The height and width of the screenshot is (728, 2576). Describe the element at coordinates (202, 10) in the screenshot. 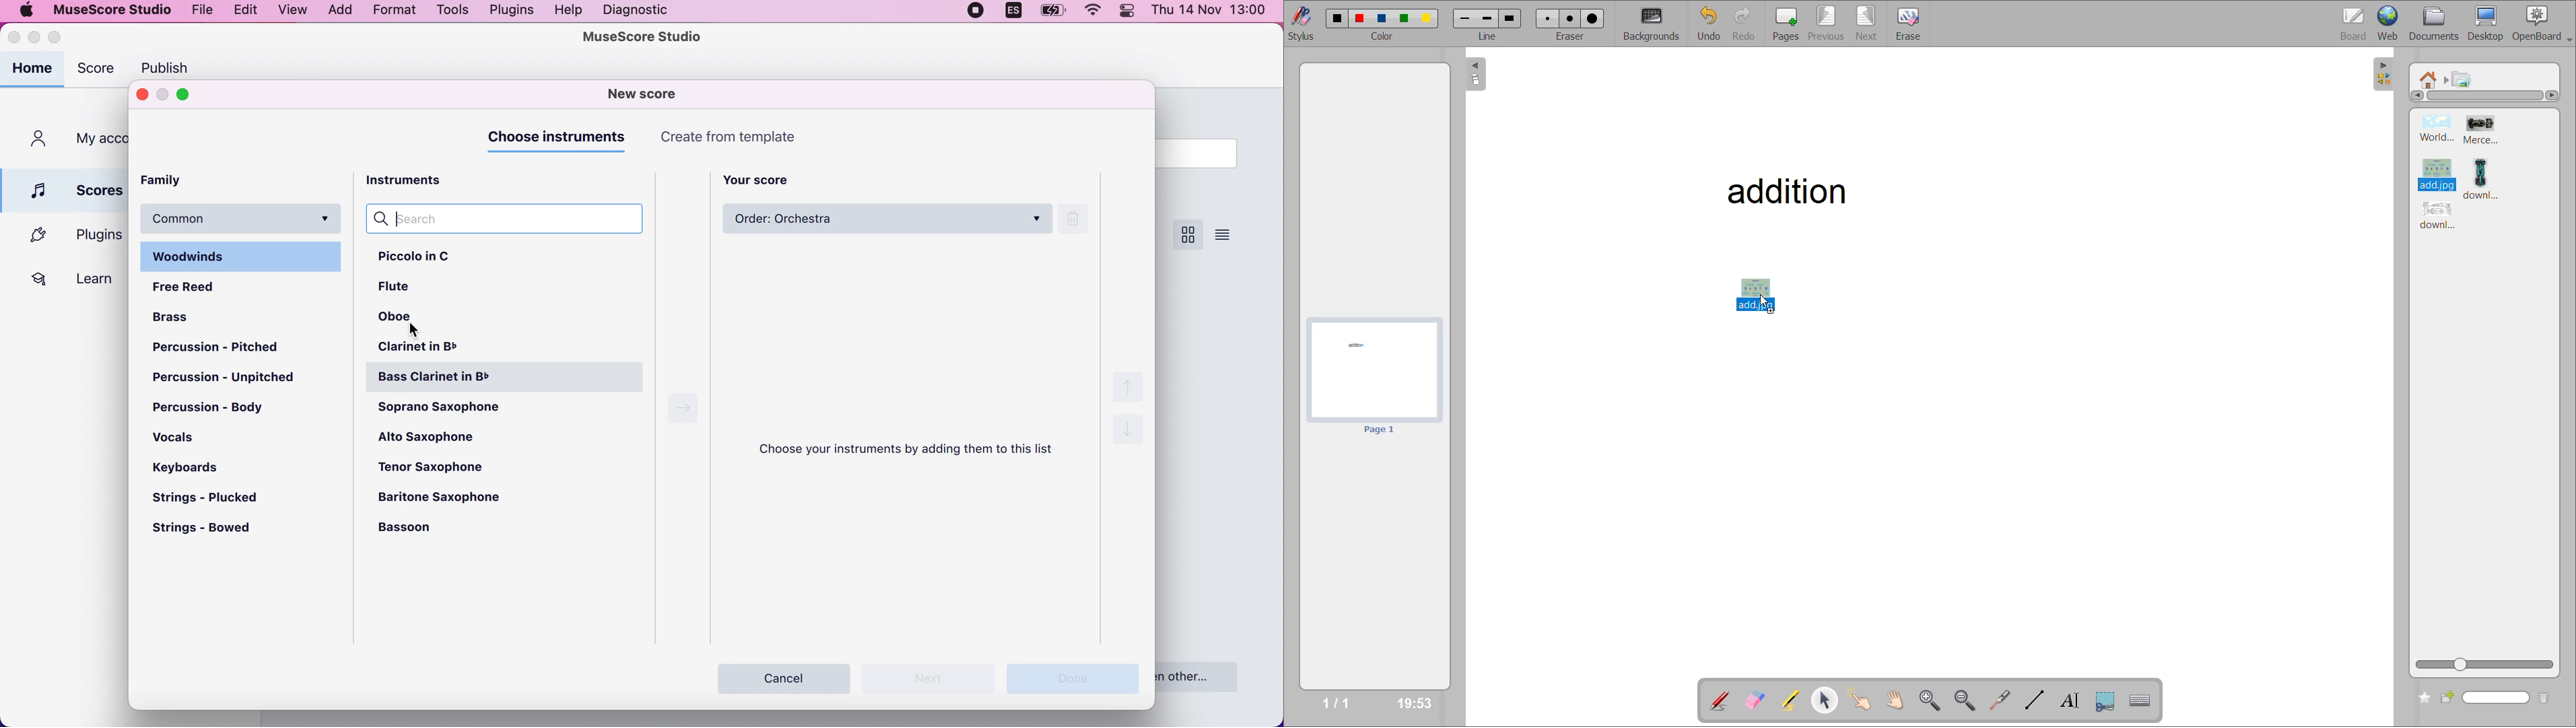

I see `file` at that location.